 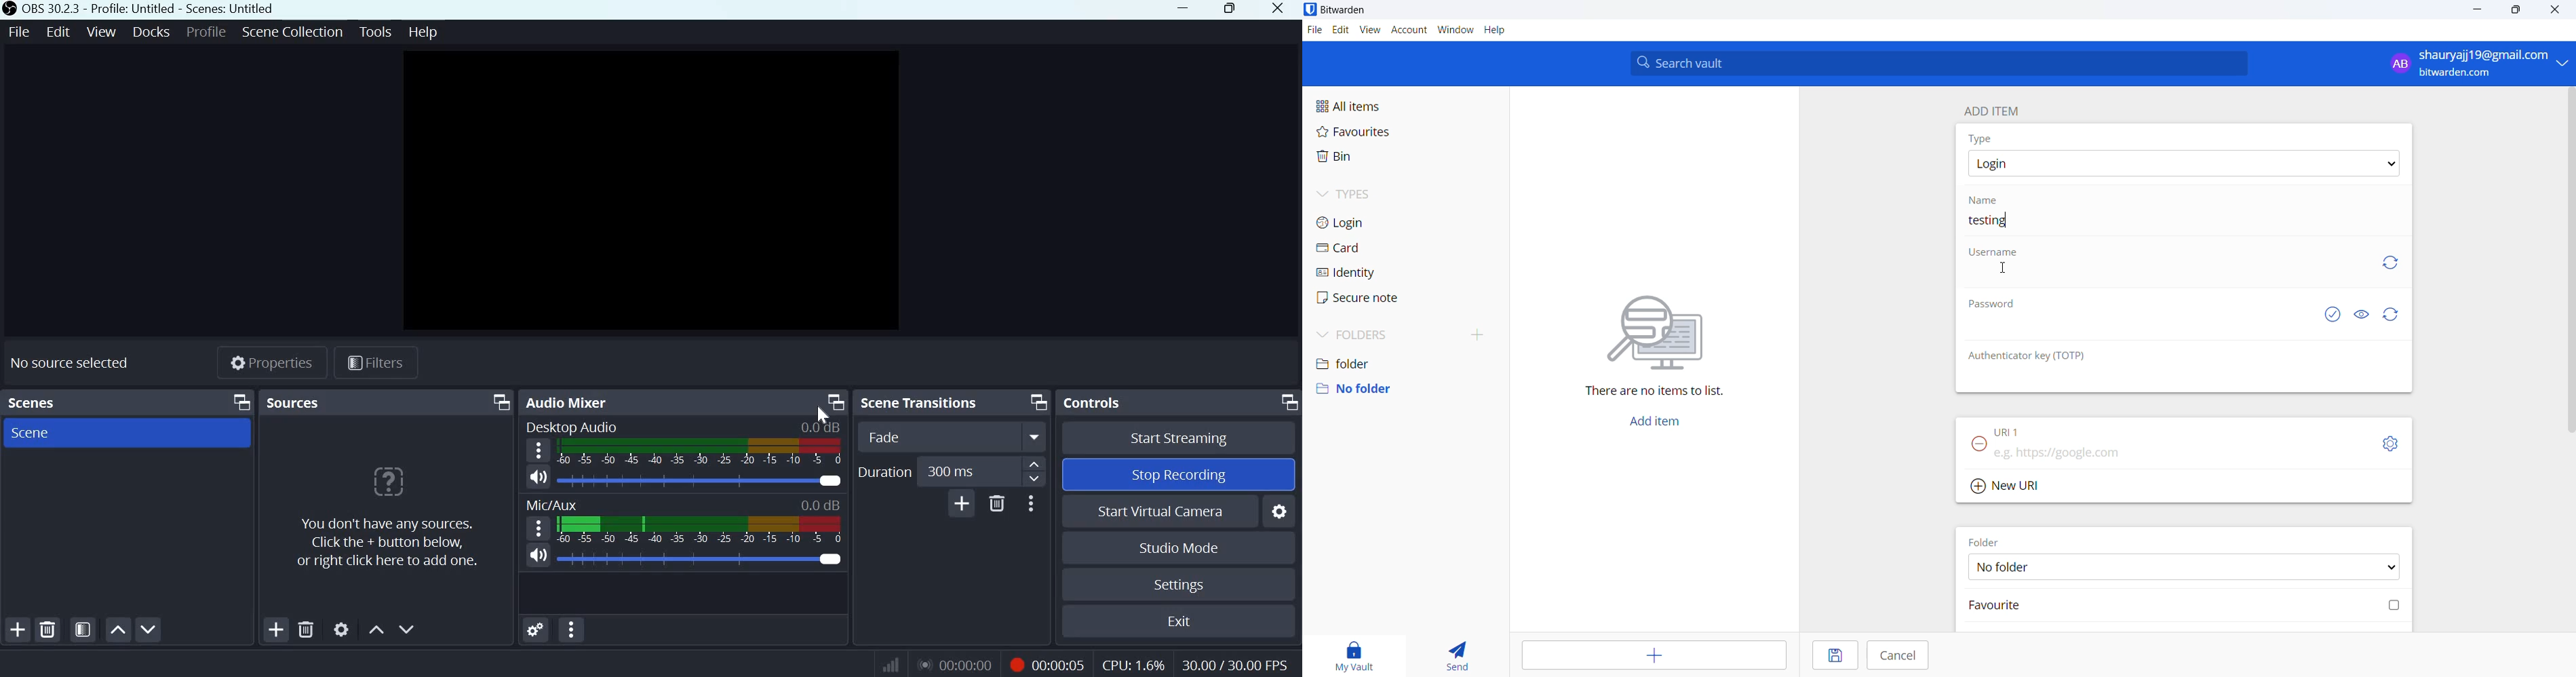 I want to click on Controls, so click(x=1097, y=403).